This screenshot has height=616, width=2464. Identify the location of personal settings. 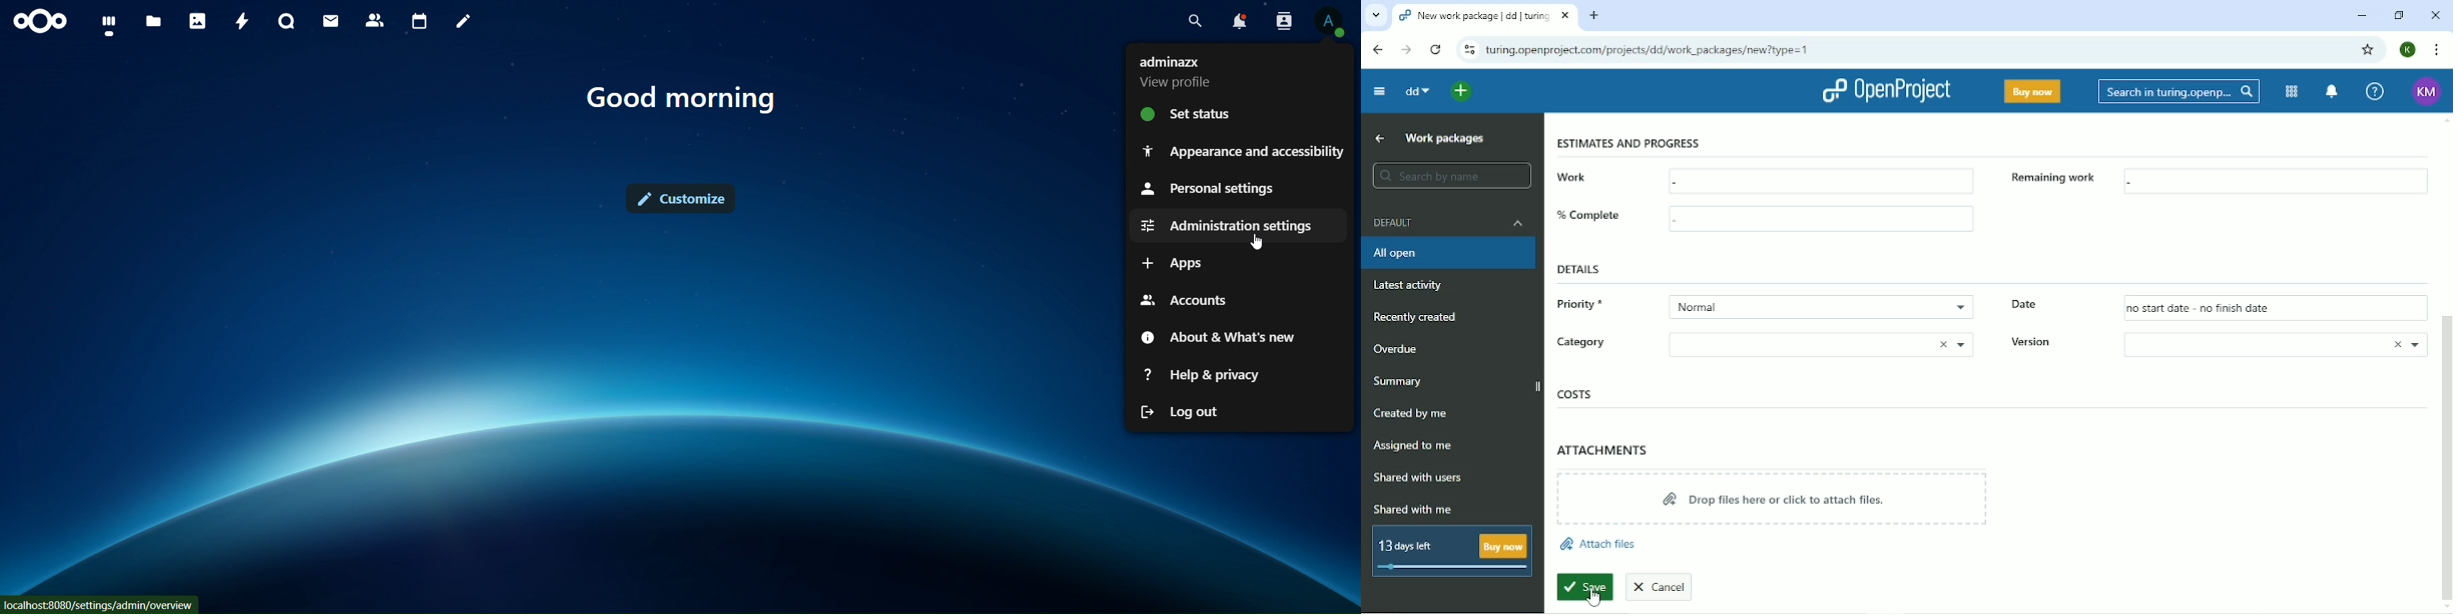
(1207, 187).